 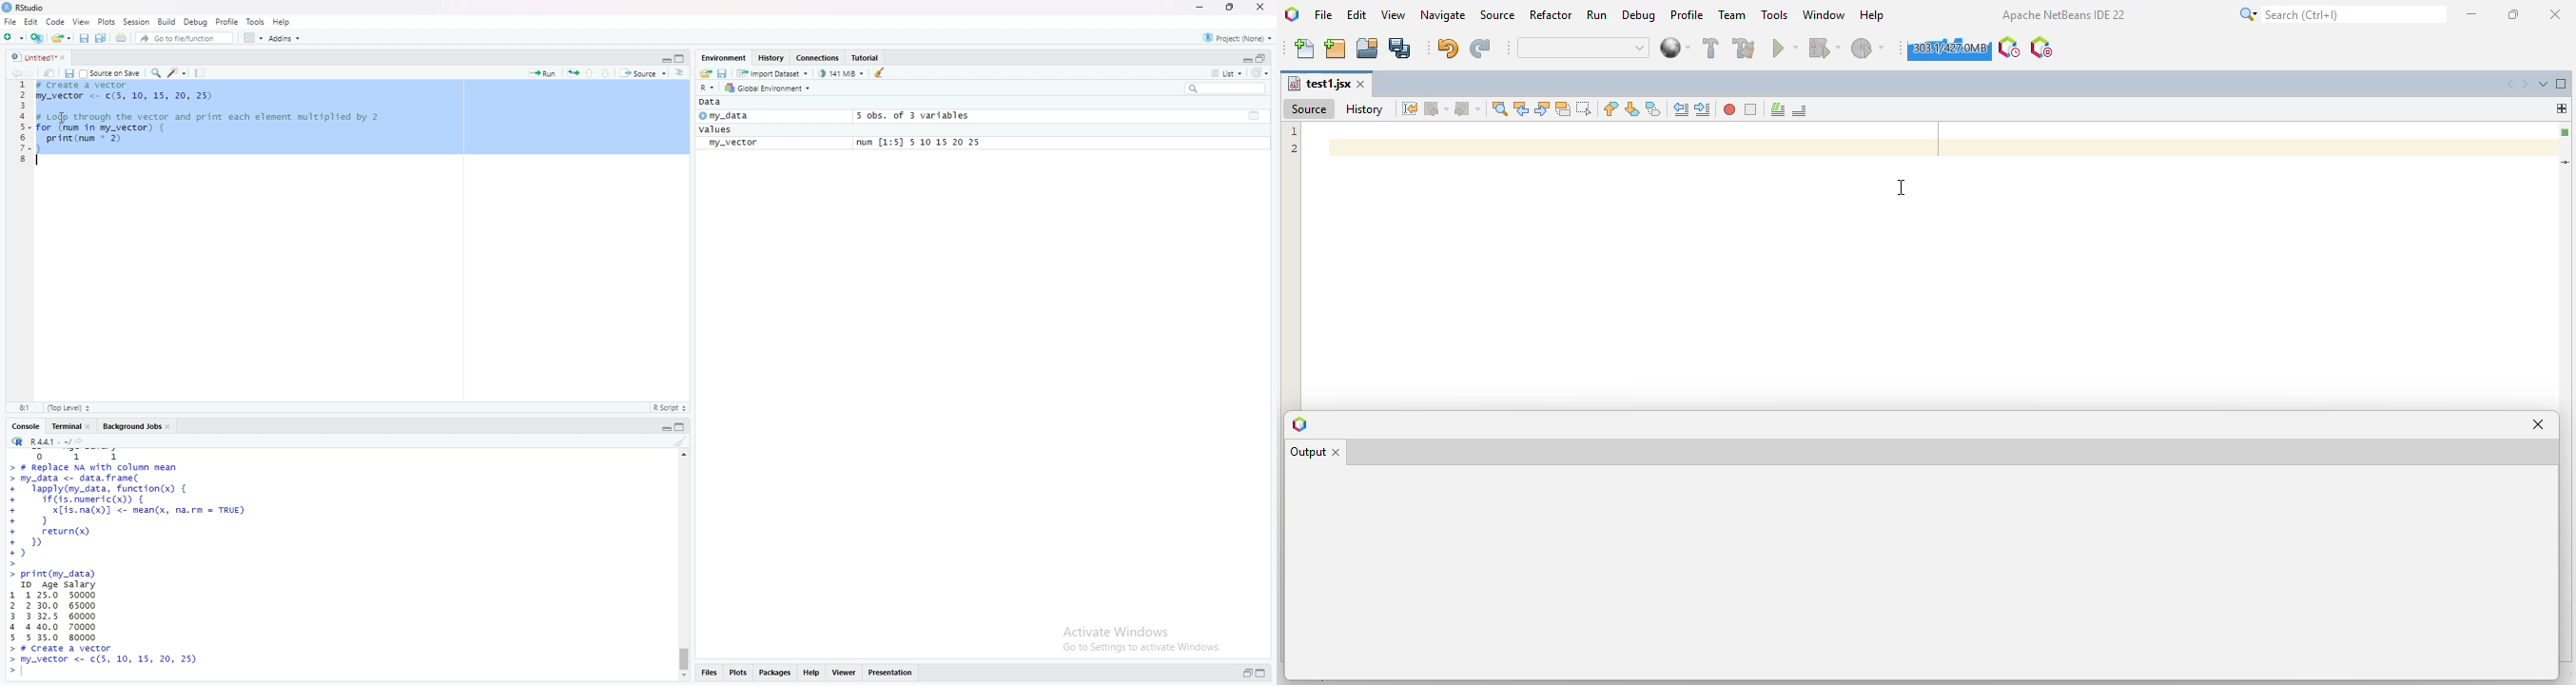 I want to click on project(none), so click(x=1233, y=38).